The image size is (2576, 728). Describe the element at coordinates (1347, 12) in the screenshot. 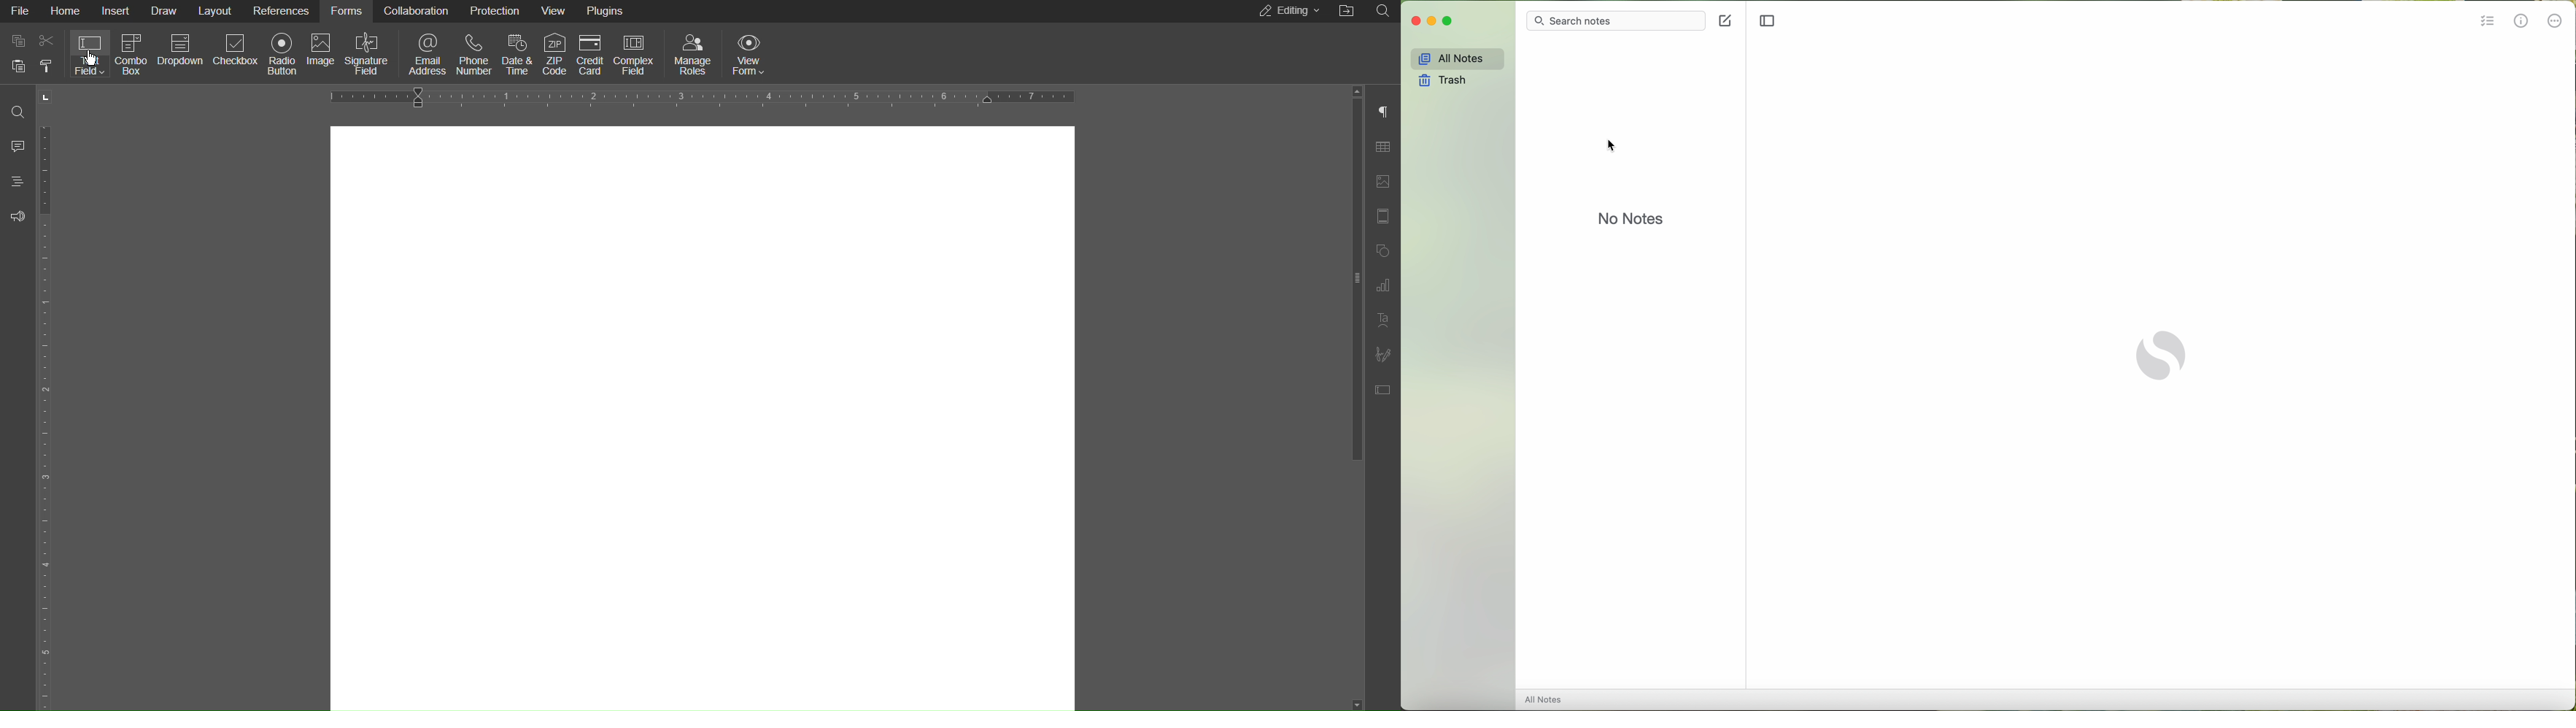

I see `Open File Location` at that location.